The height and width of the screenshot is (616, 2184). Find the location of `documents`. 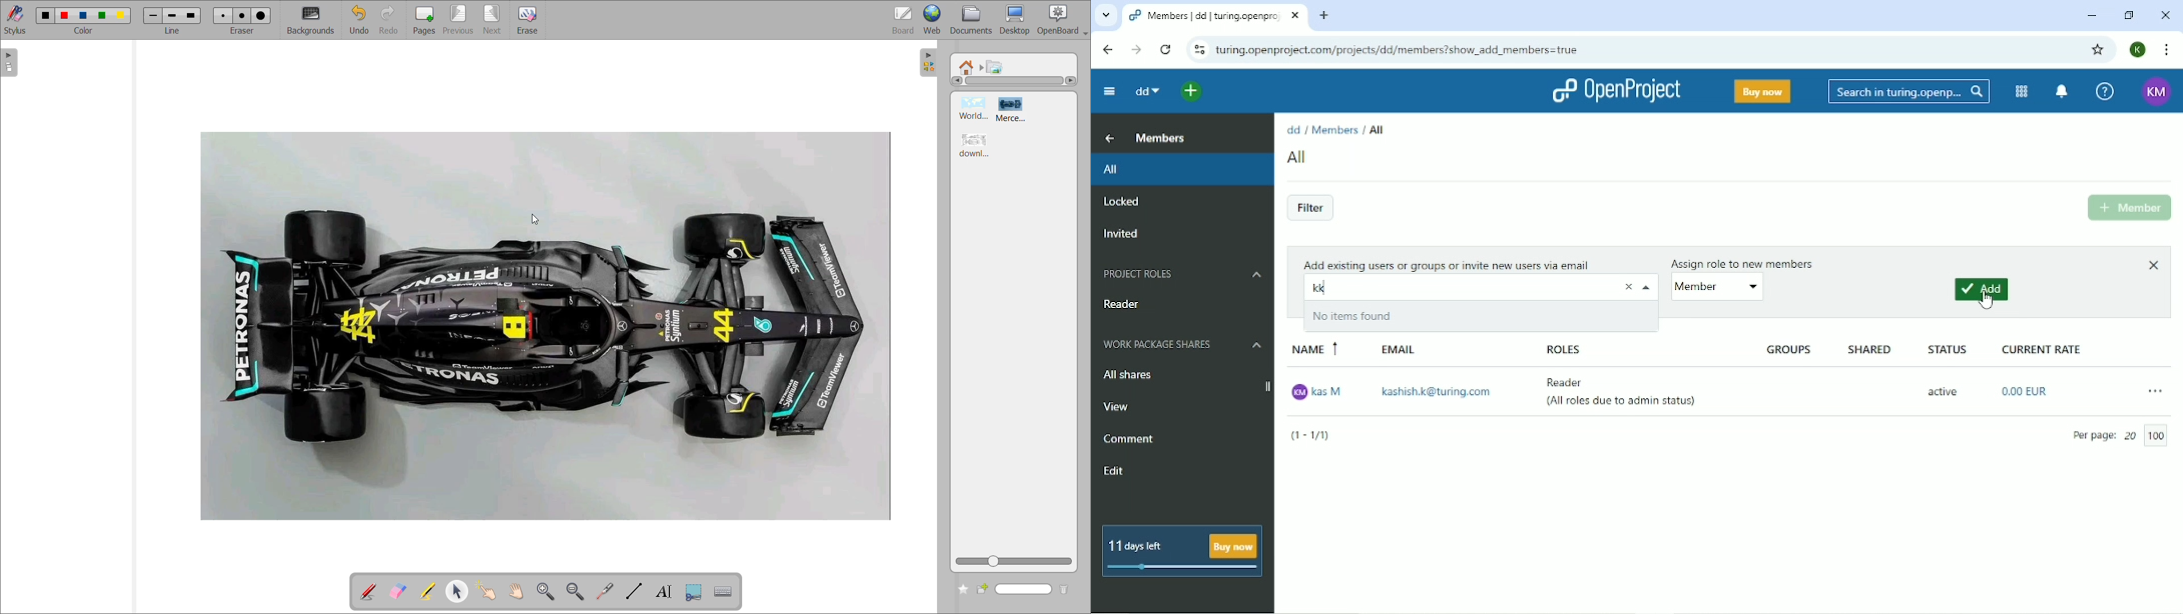

documents is located at coordinates (972, 18).